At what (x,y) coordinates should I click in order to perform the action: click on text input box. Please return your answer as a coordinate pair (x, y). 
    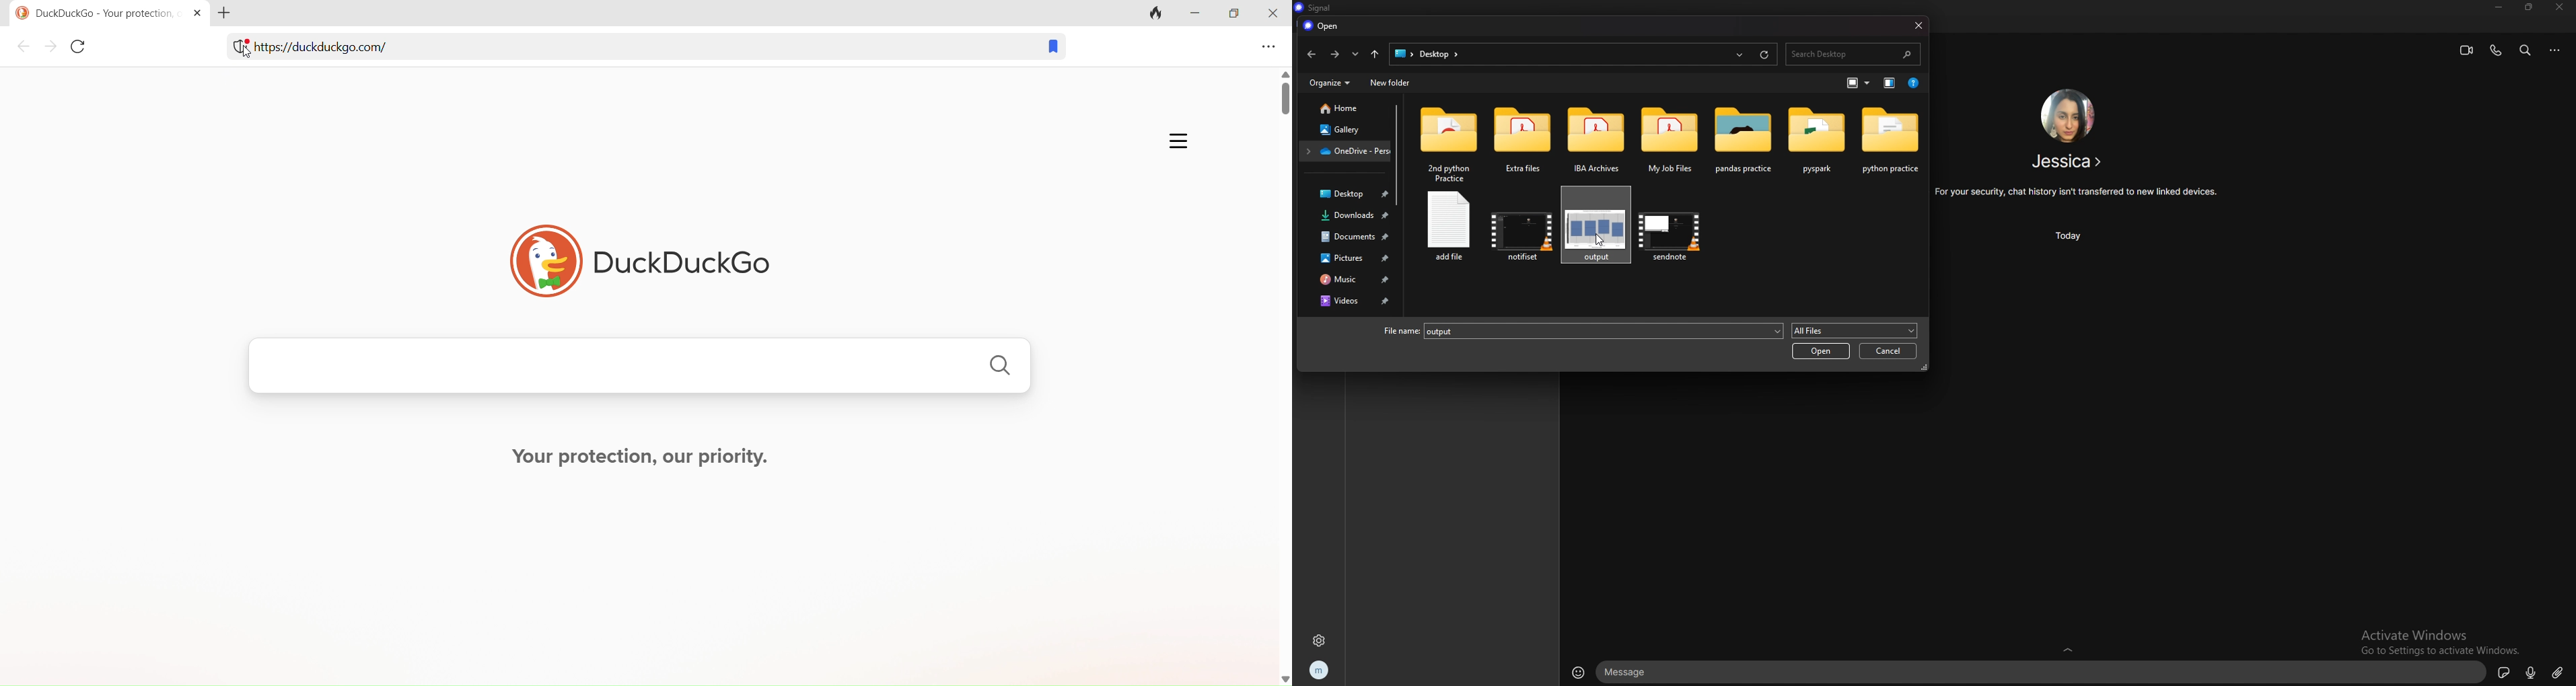
    Looking at the image, I should click on (2040, 672).